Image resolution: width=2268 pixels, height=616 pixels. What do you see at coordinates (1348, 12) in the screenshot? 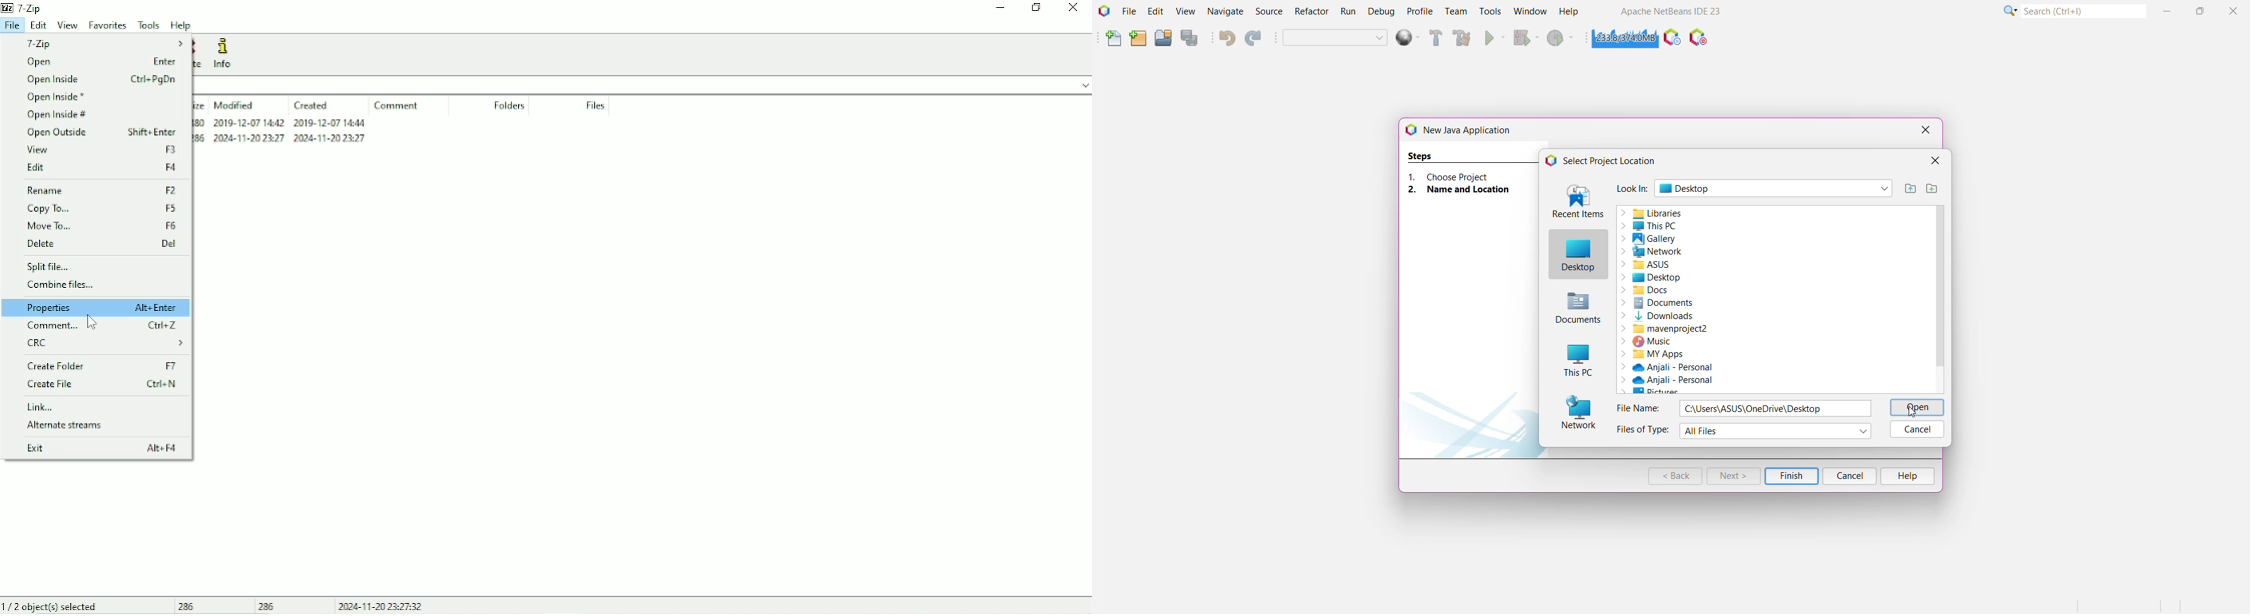
I see `Run` at bounding box center [1348, 12].